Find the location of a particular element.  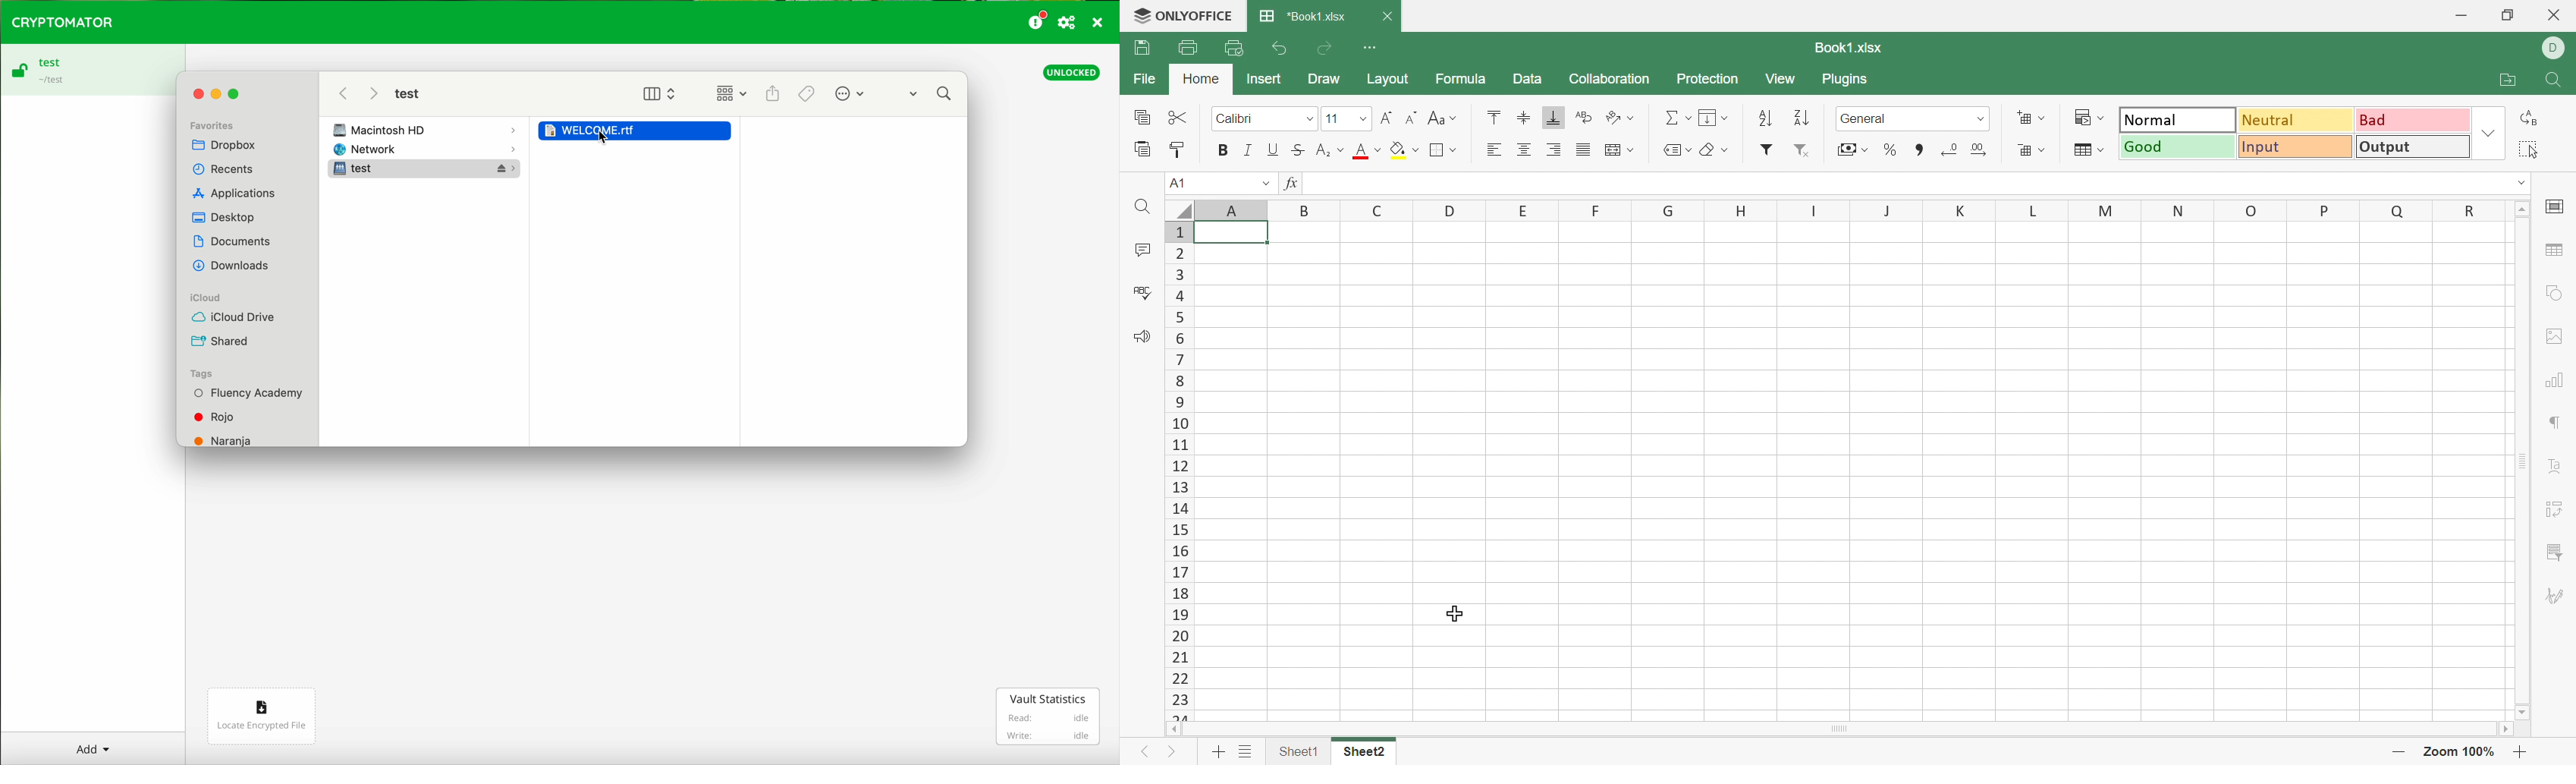

Conditional formatting is located at coordinates (2087, 118).